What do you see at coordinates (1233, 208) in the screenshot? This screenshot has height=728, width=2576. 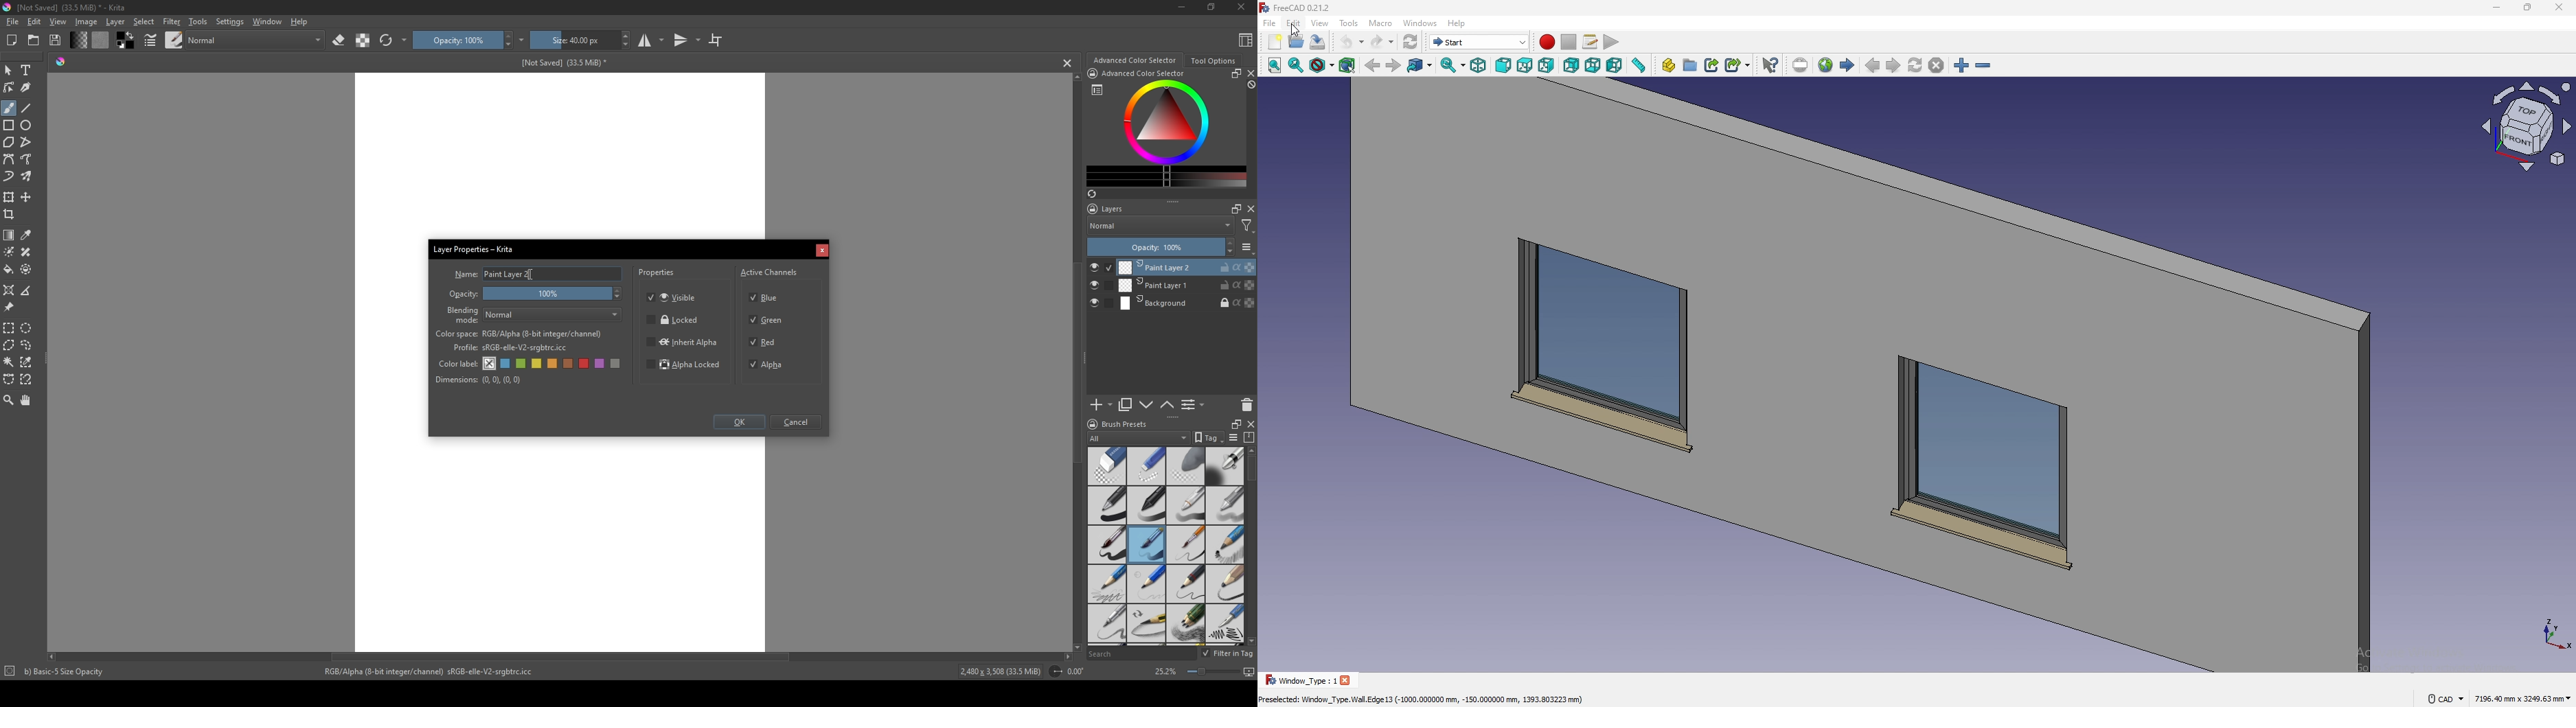 I see `maximize` at bounding box center [1233, 208].